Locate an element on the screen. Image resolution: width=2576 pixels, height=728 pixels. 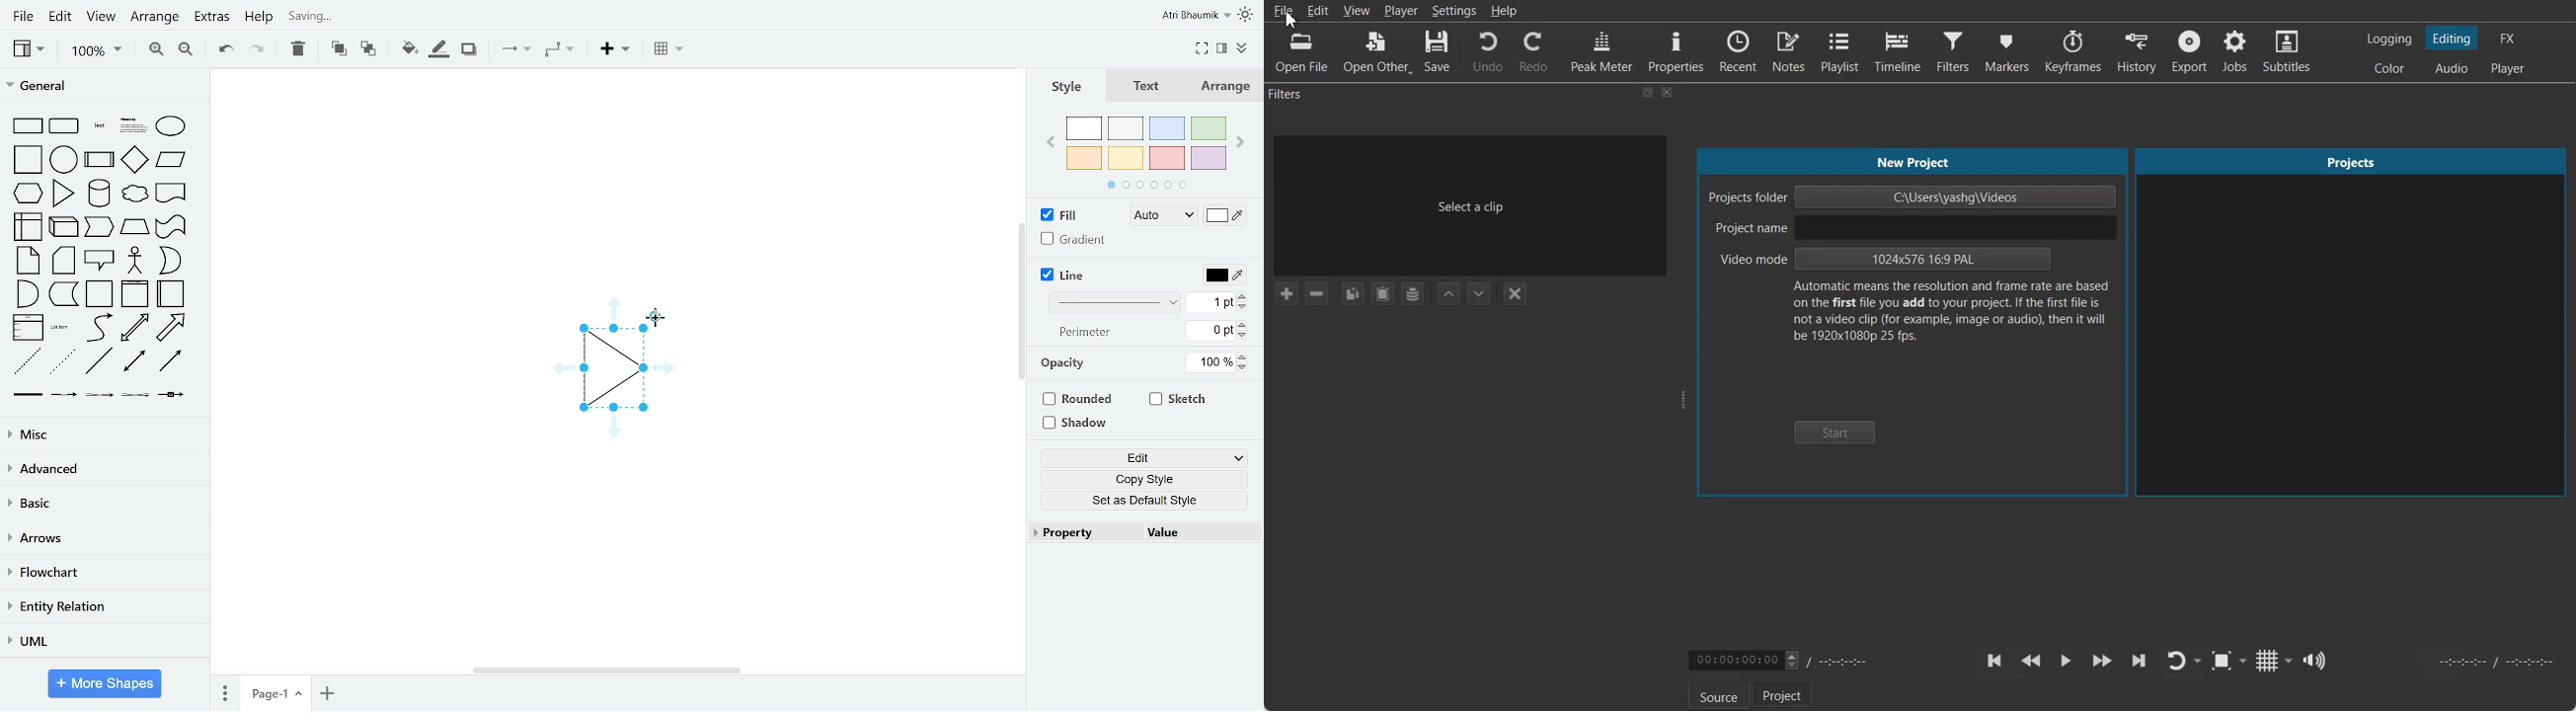
next is located at coordinates (1242, 142).